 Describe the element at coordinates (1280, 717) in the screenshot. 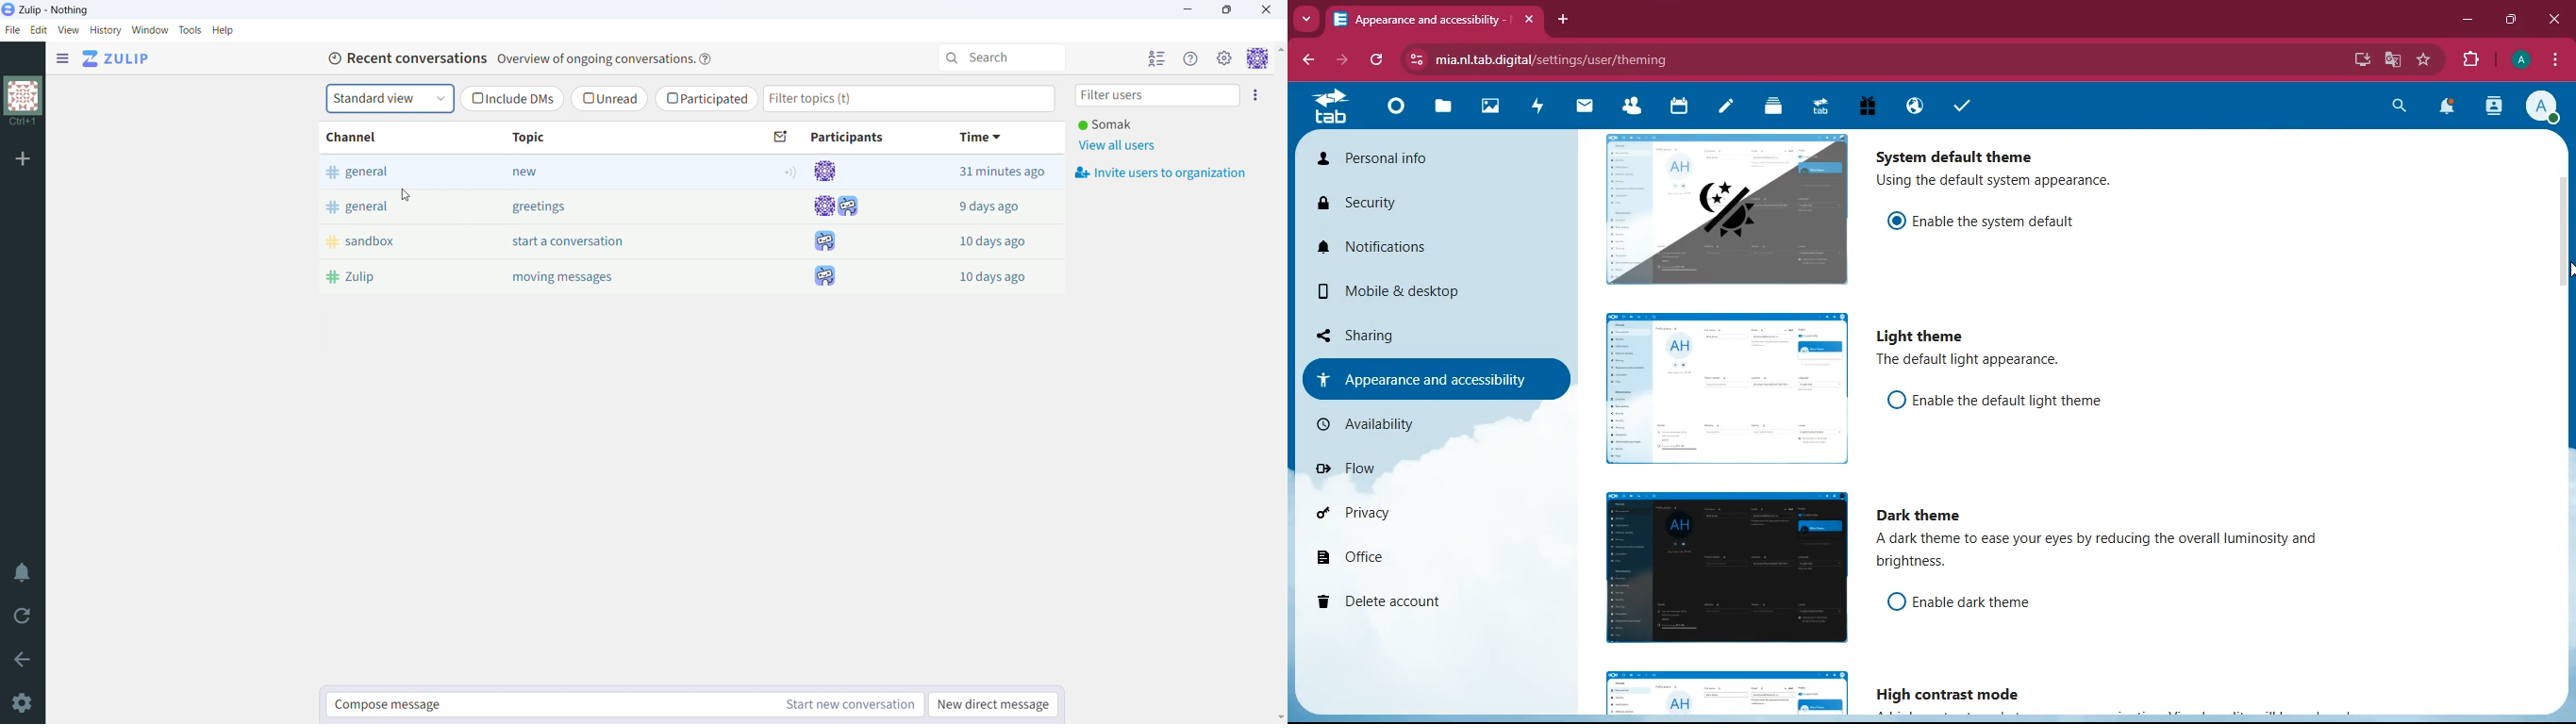

I see `scroll down` at that location.